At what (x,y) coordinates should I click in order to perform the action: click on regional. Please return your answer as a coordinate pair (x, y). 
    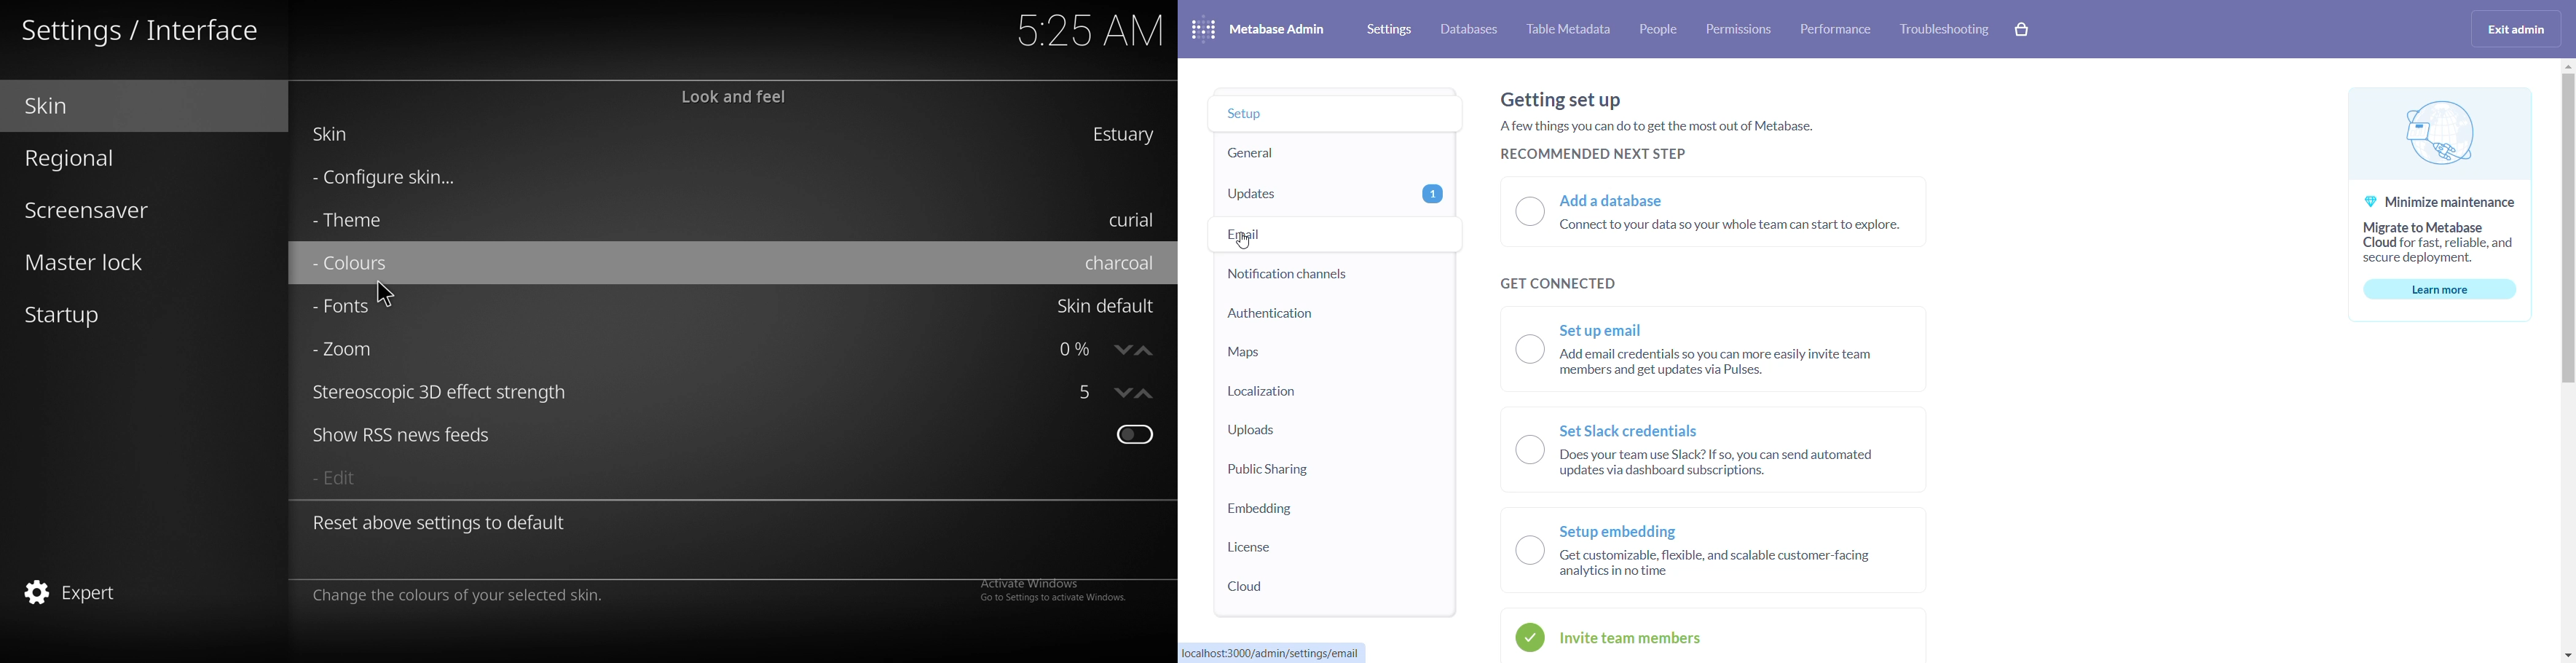
    Looking at the image, I should click on (104, 159).